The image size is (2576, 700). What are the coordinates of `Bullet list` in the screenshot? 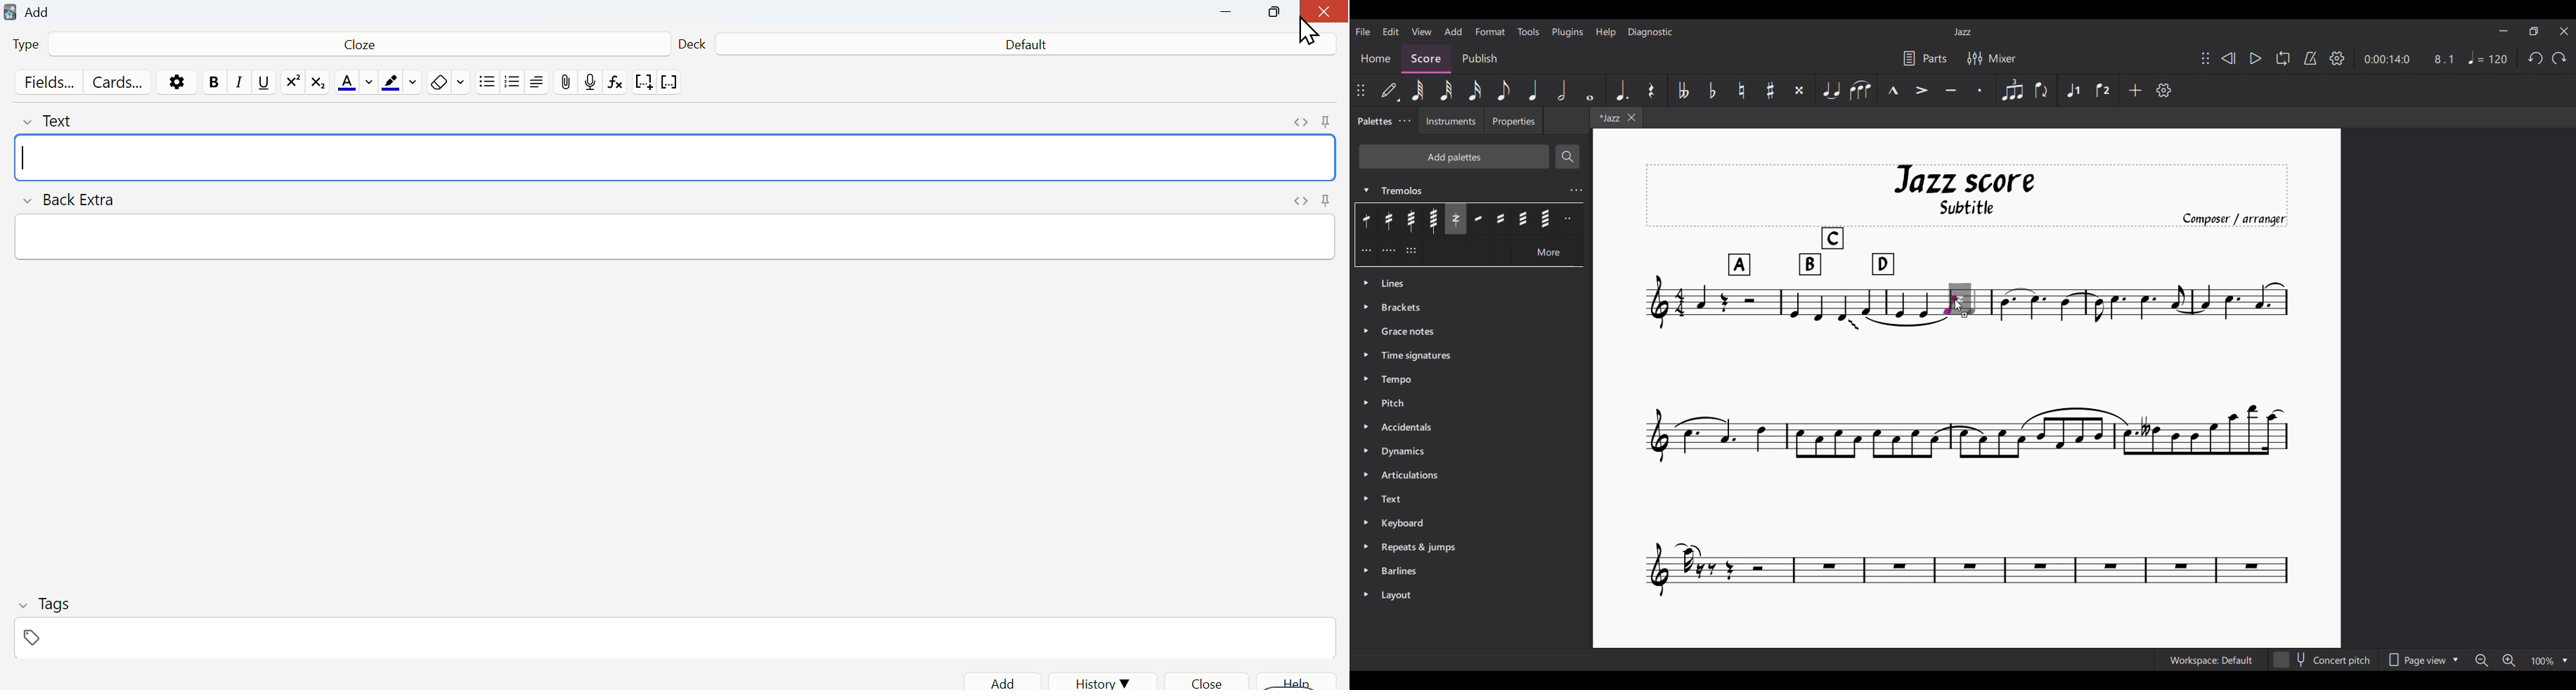 It's located at (487, 85).